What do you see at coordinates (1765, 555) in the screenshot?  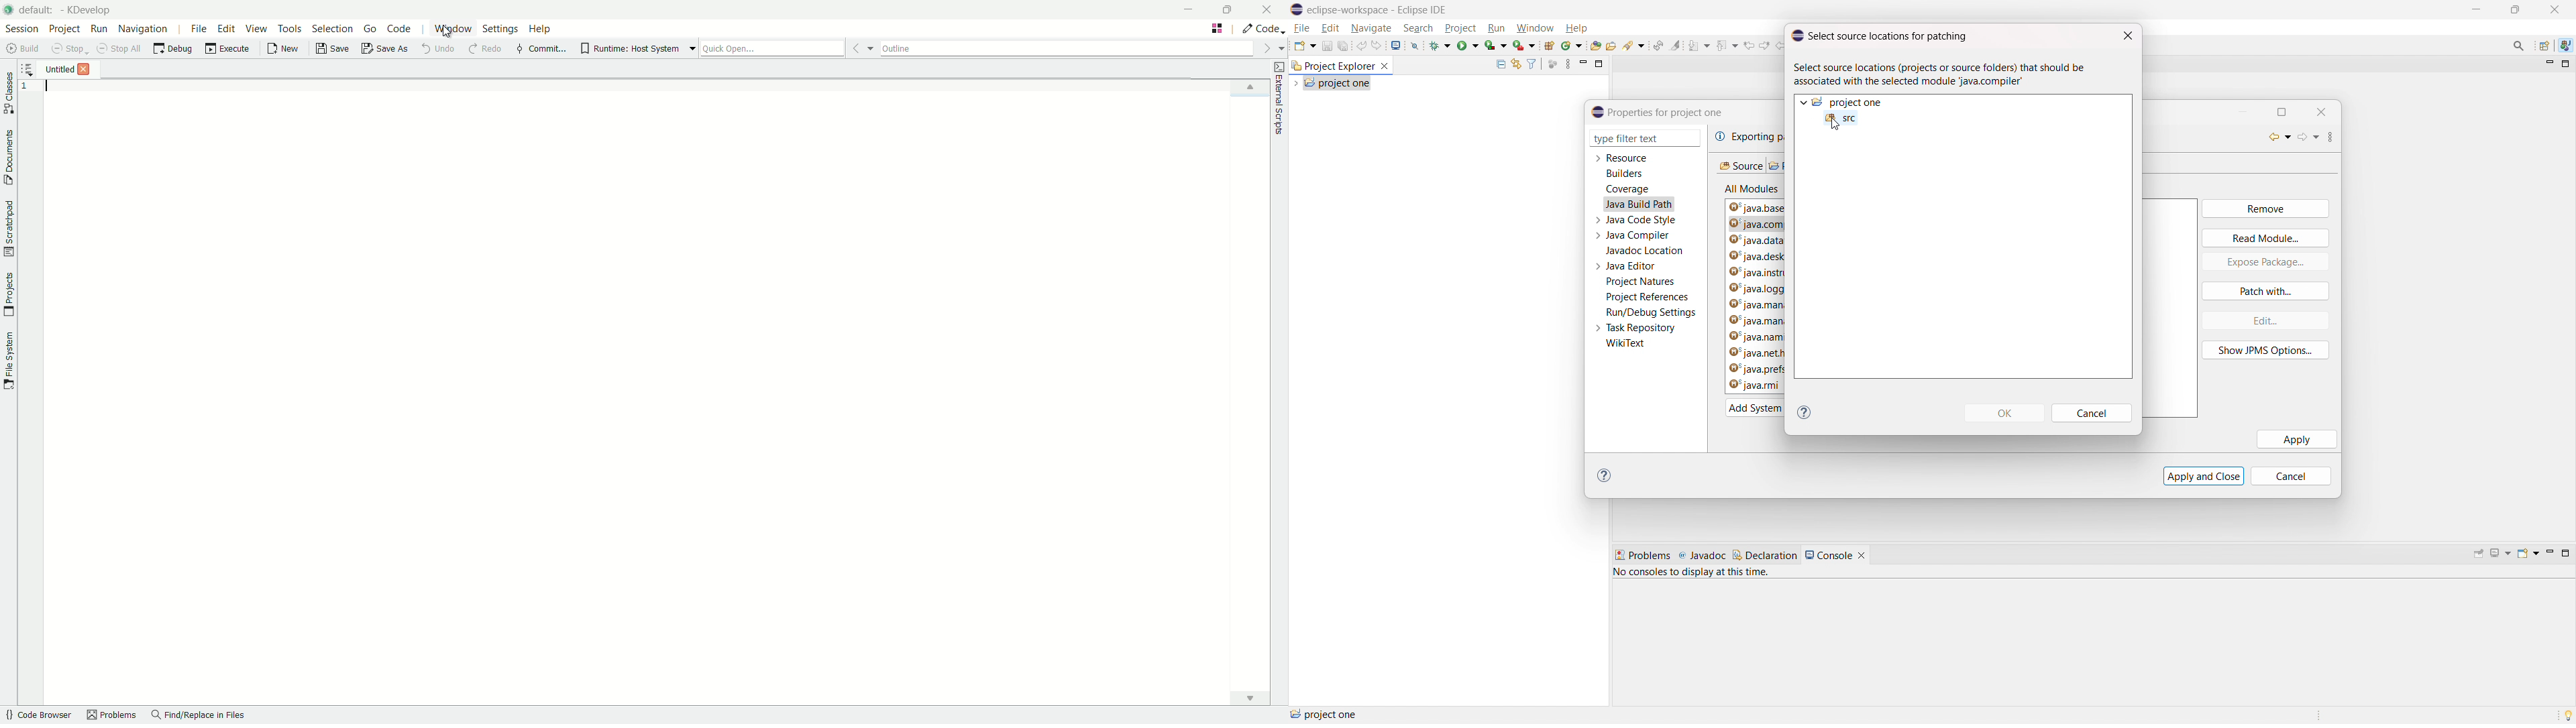 I see `declaration` at bounding box center [1765, 555].